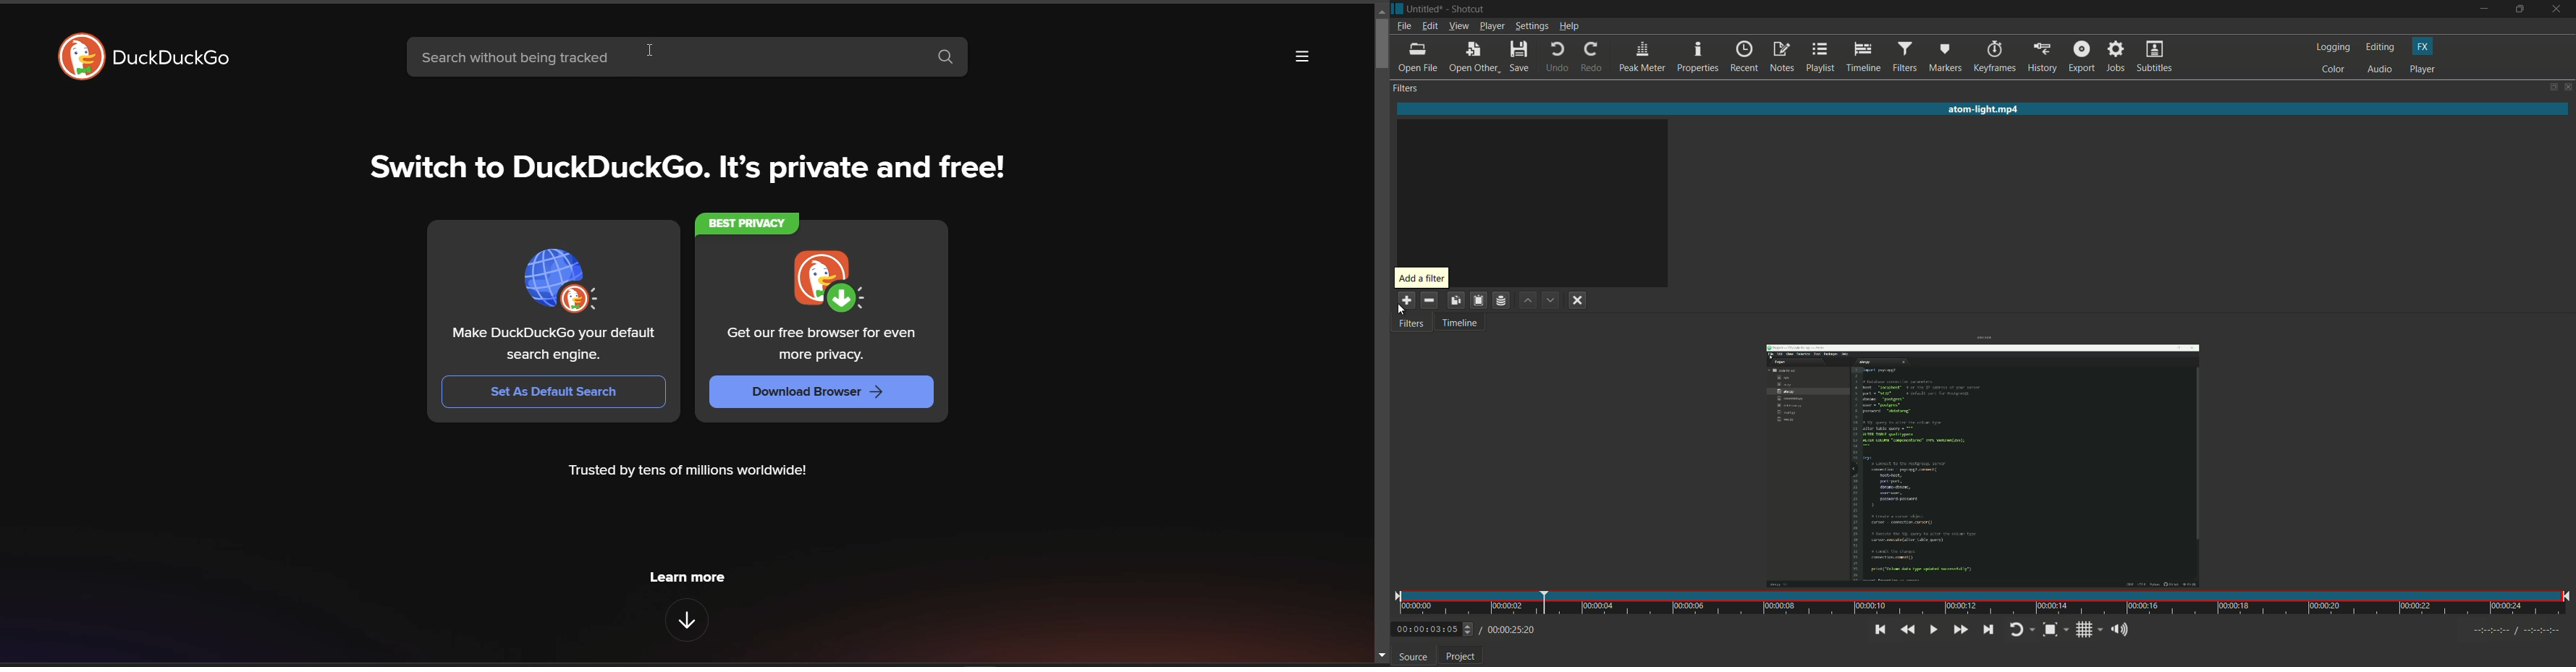 This screenshot has width=2576, height=672. Describe the element at coordinates (949, 58) in the screenshot. I see `search` at that location.